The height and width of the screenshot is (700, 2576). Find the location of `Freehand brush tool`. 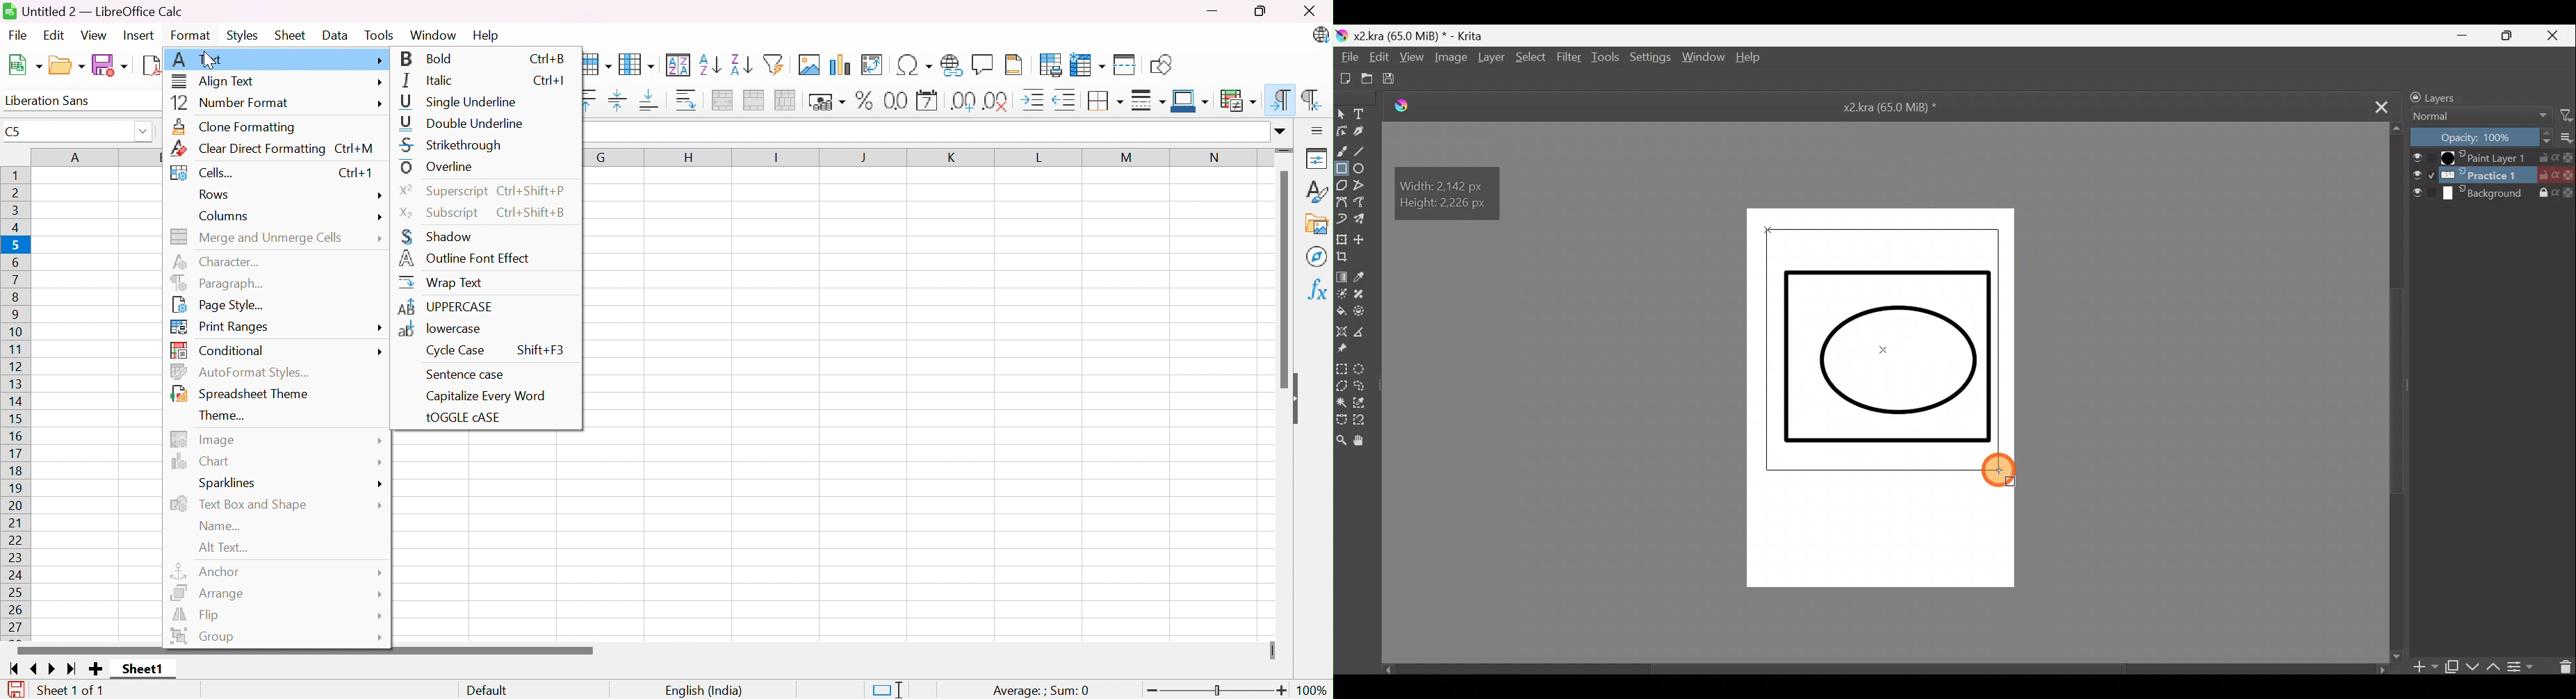

Freehand brush tool is located at coordinates (1341, 152).